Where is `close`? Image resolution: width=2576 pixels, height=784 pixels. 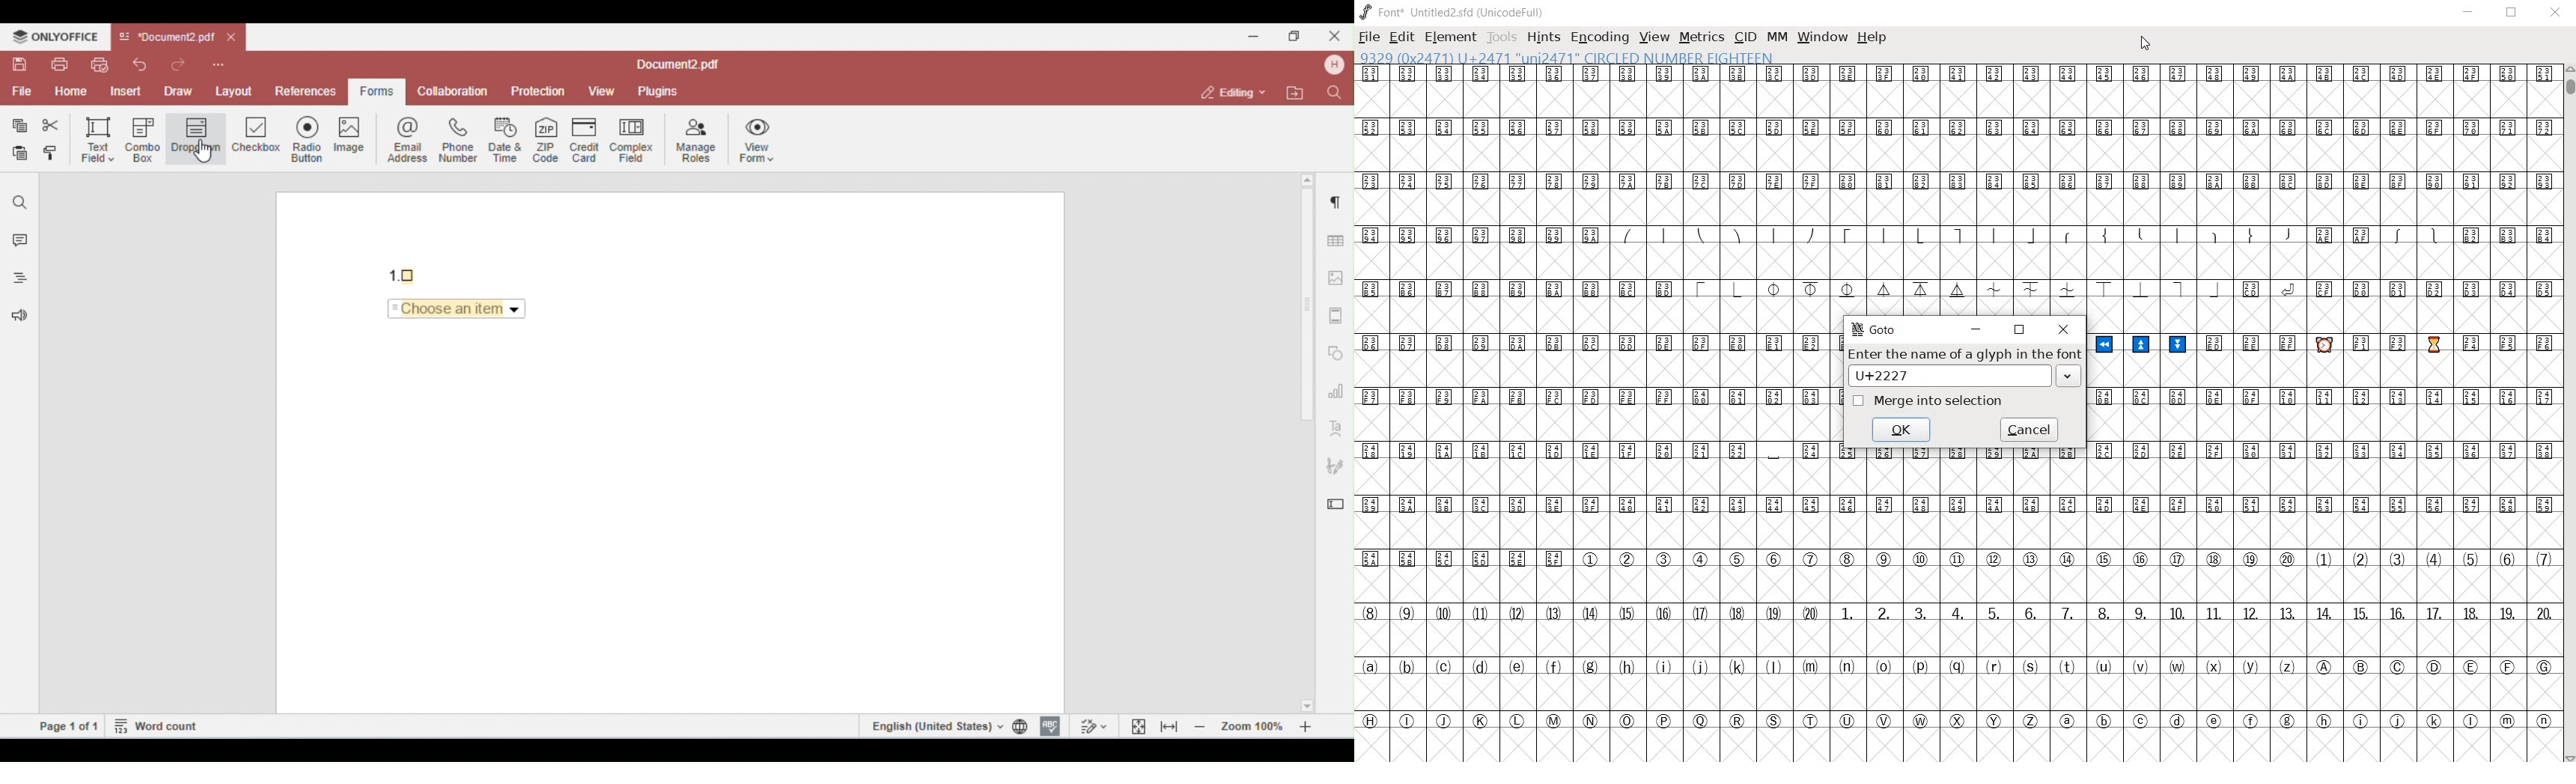 close is located at coordinates (2558, 13).